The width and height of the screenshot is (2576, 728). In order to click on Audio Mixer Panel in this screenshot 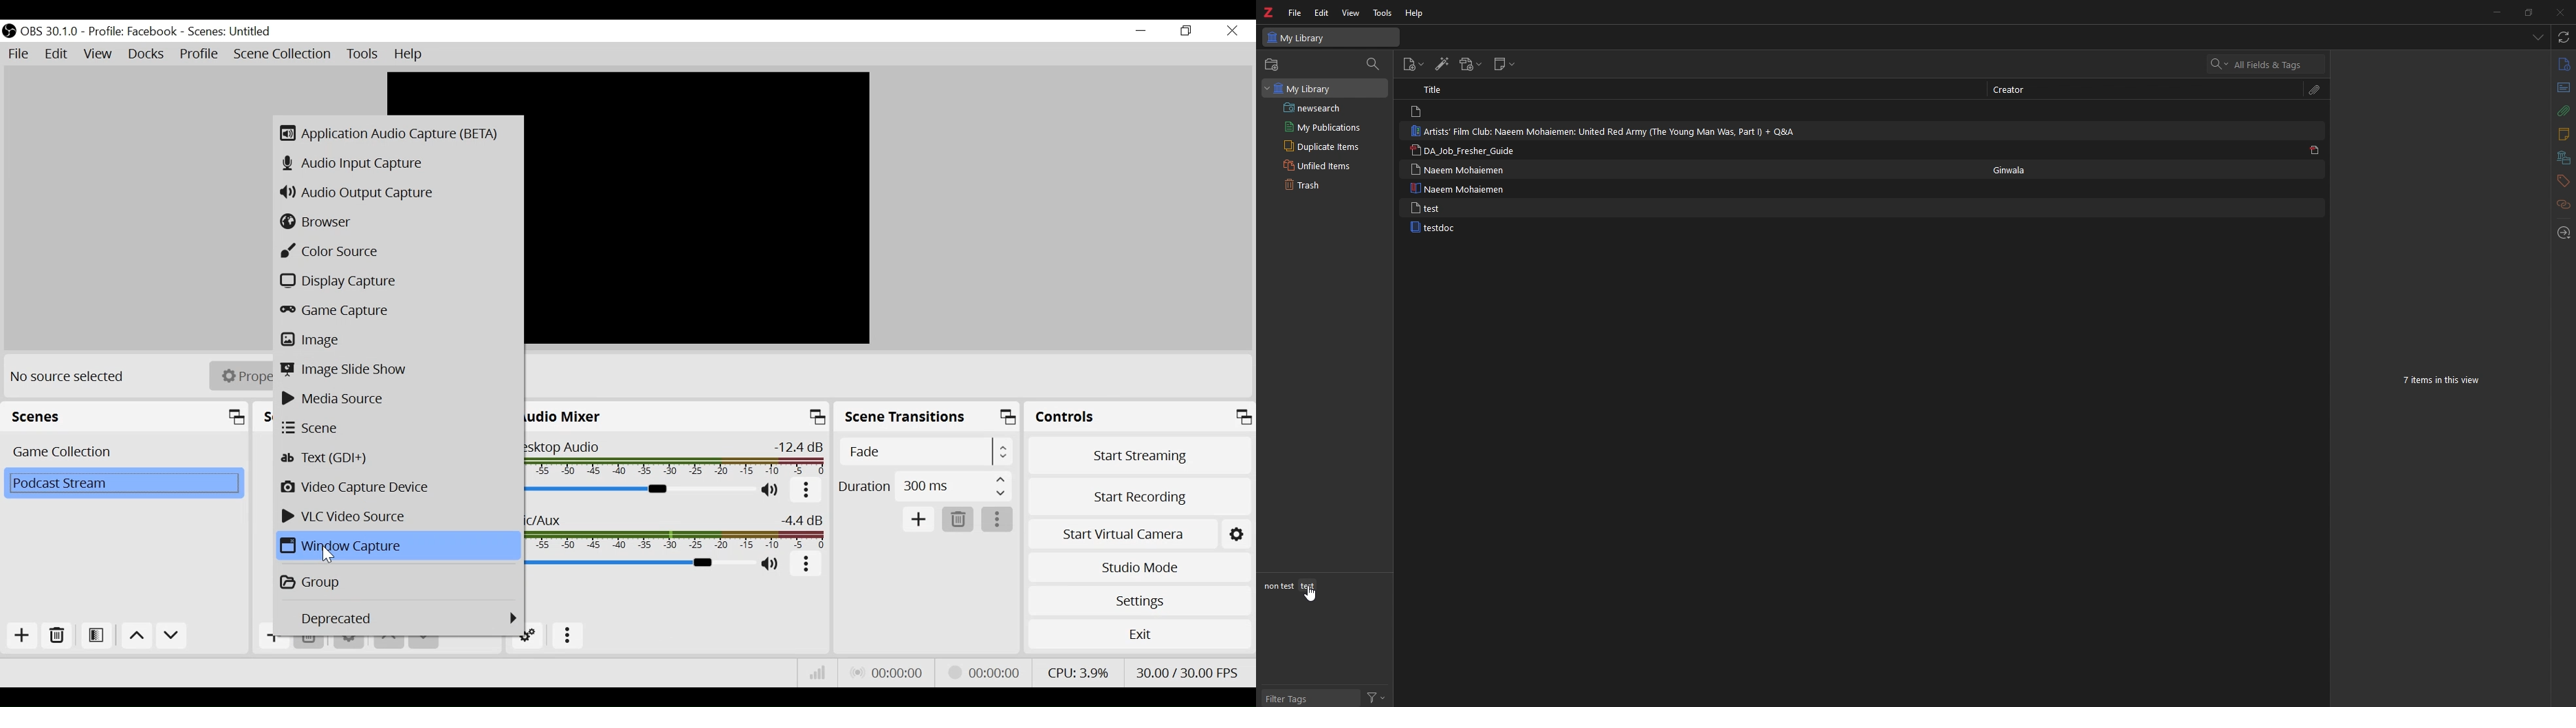, I will do `click(679, 416)`.